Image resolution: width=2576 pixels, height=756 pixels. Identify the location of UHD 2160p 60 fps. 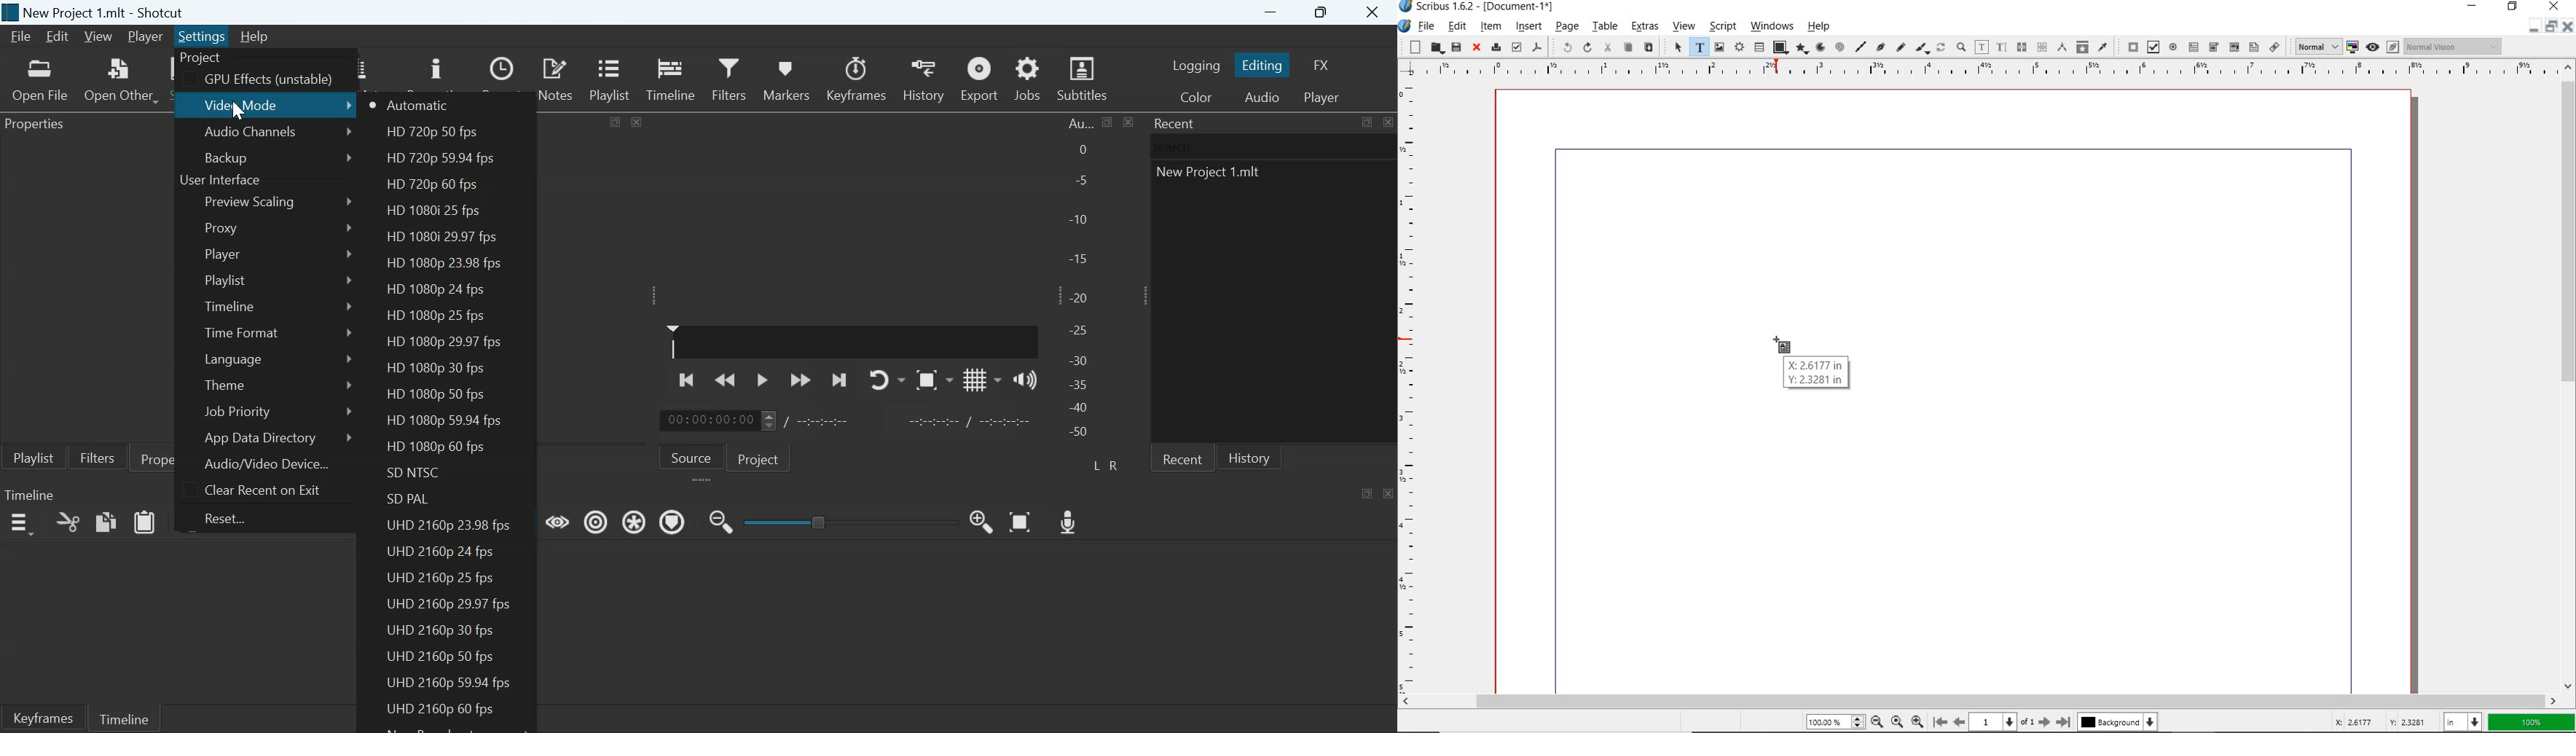
(435, 709).